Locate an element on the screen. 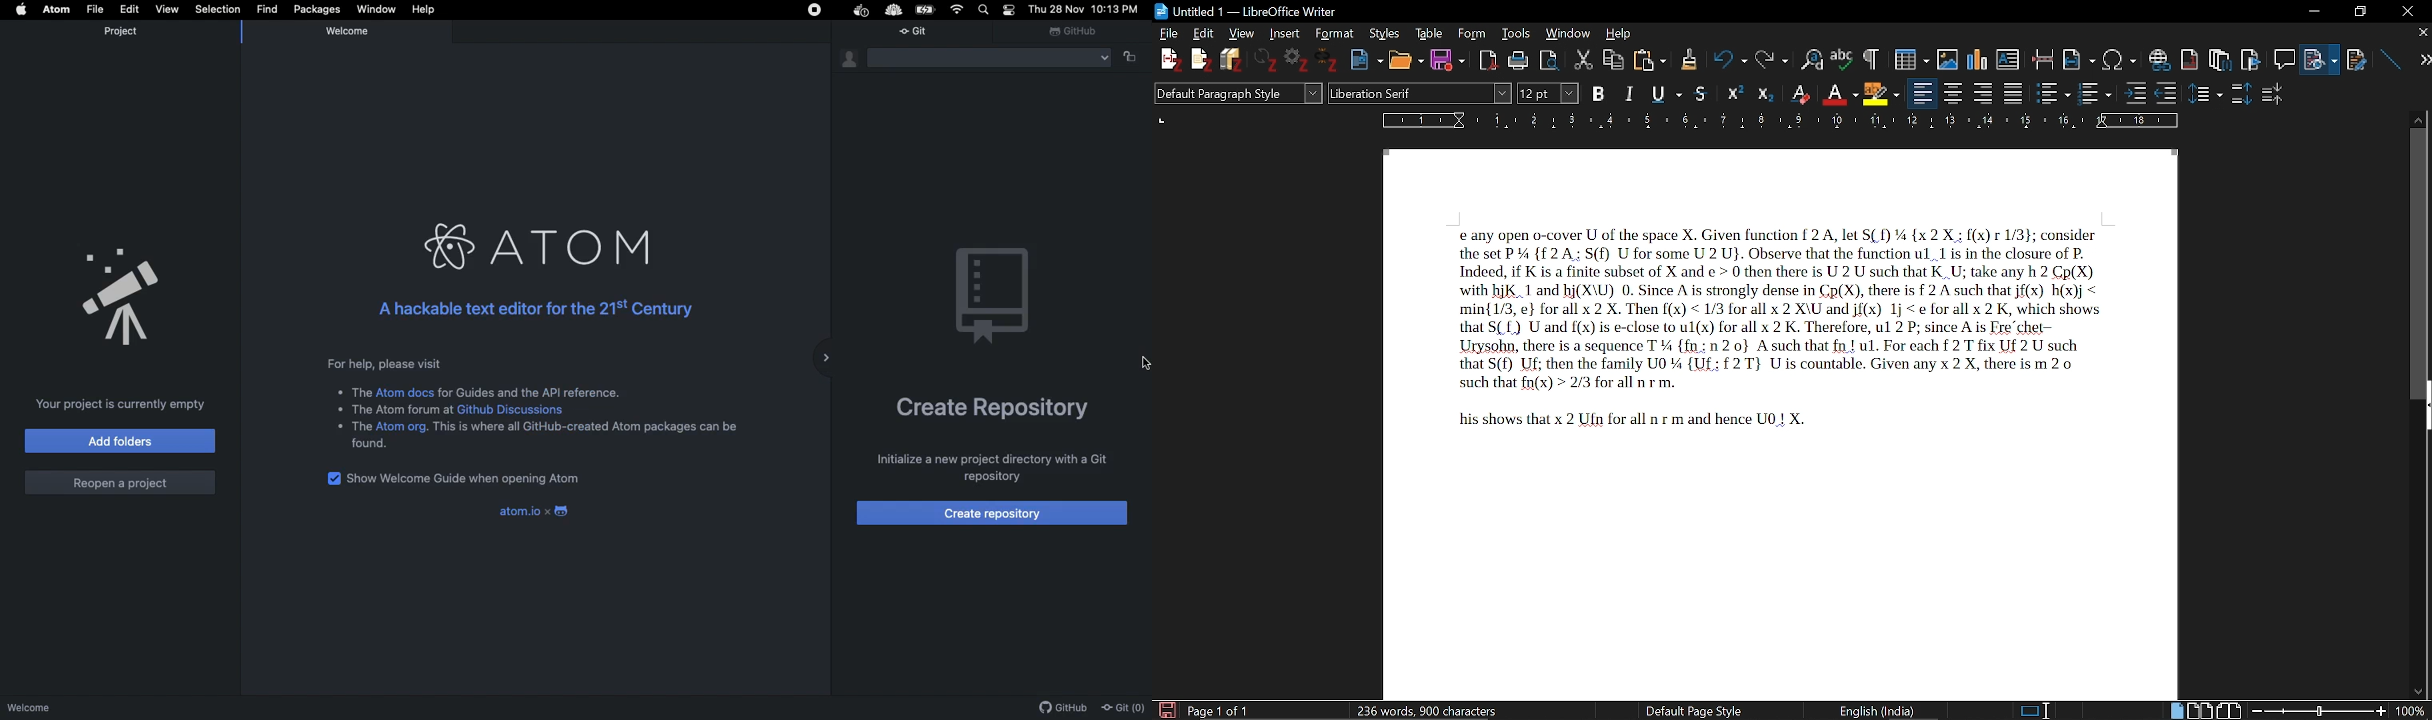  Import as pdf is located at coordinates (1487, 57).